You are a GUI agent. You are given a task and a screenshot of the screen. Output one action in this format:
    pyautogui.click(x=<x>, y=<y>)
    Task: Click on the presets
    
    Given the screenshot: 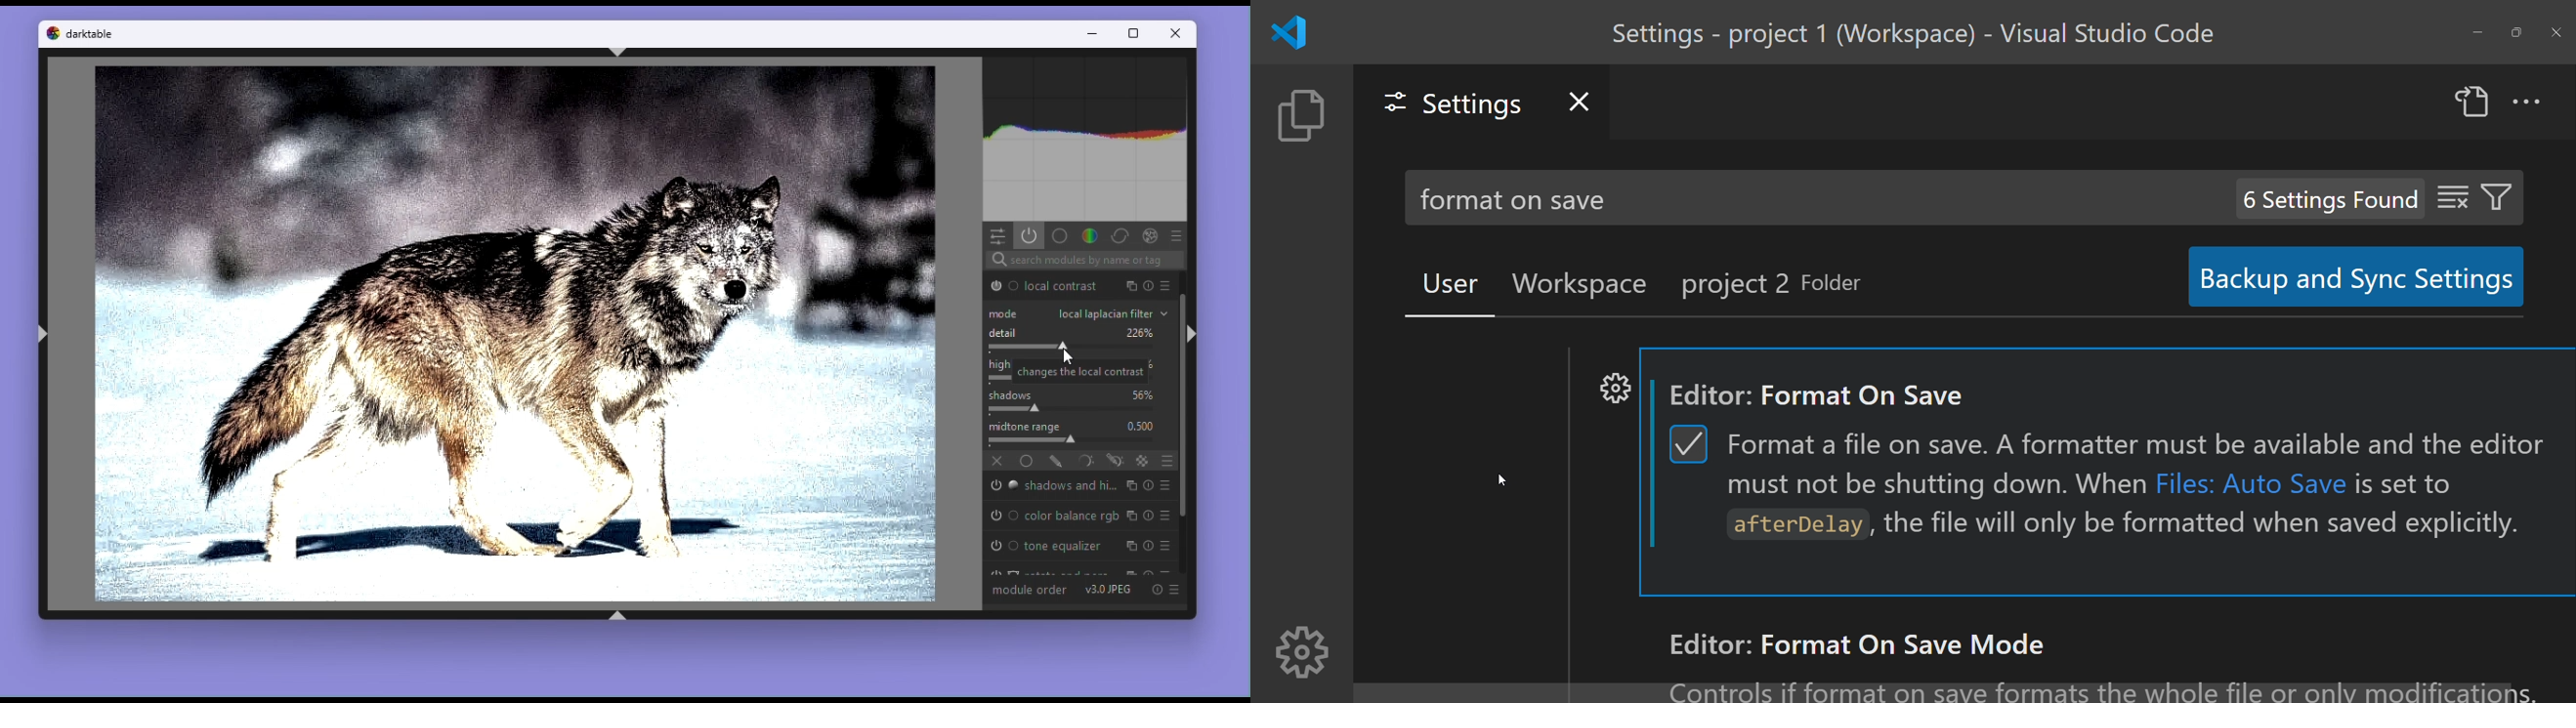 What is the action you would take?
    pyautogui.click(x=1165, y=487)
    